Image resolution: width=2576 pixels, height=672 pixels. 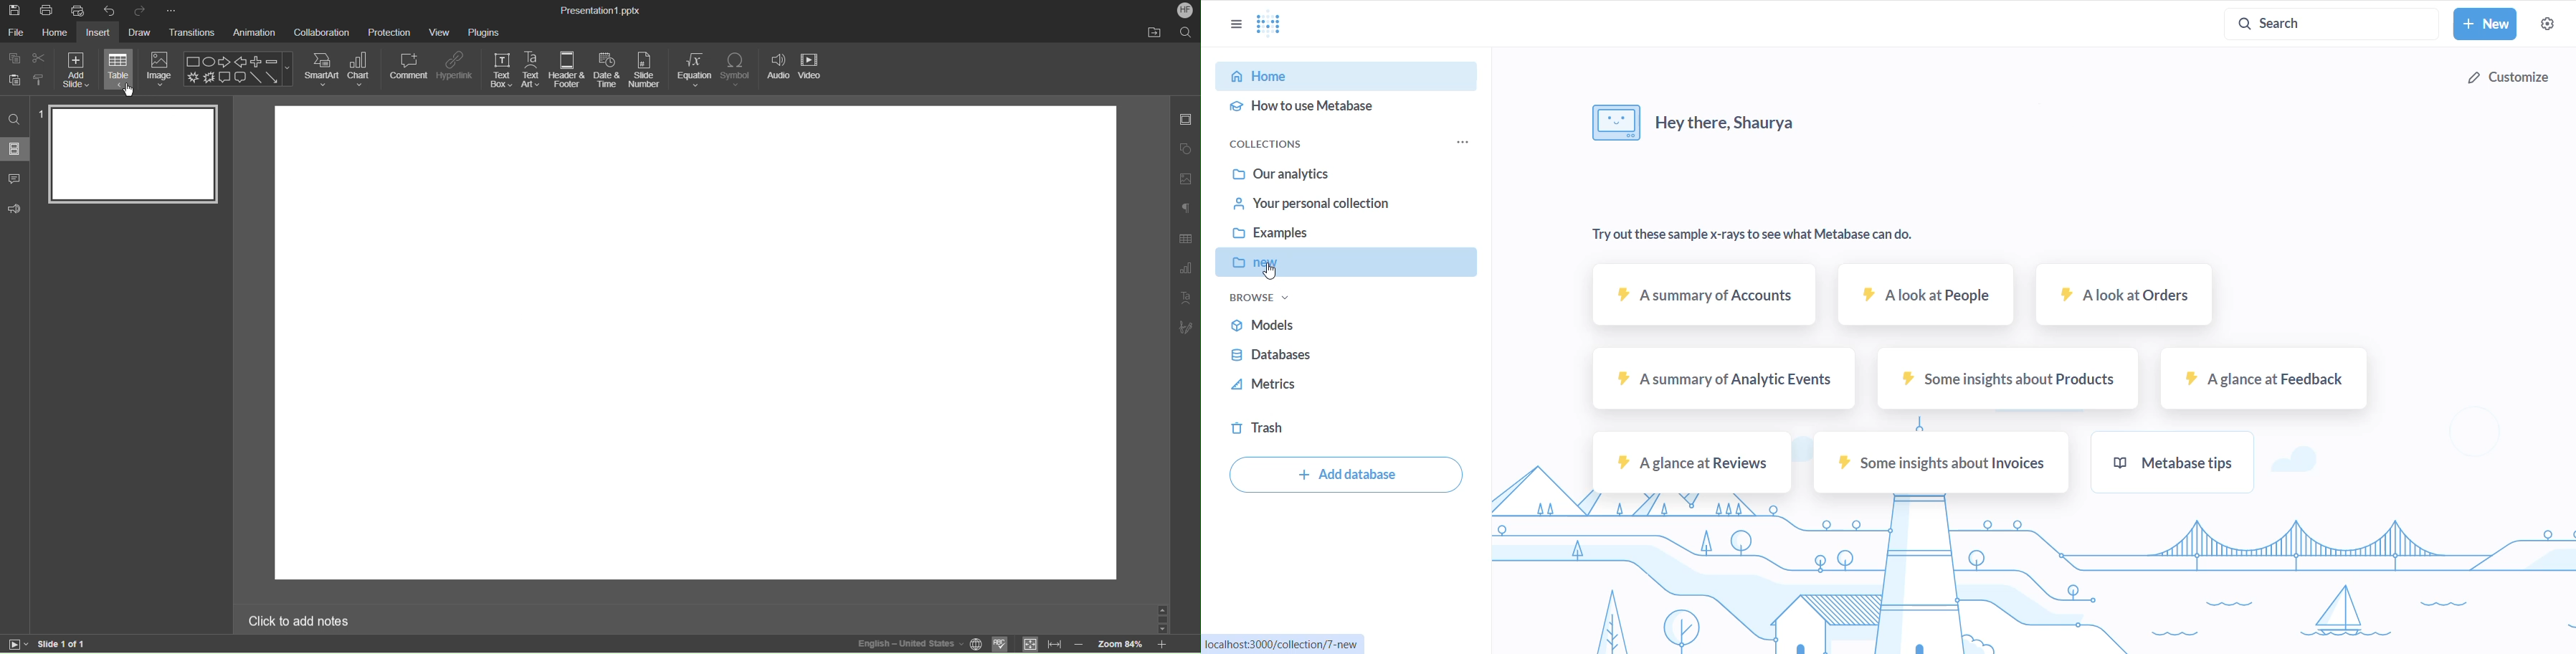 I want to click on fit to slide, so click(x=1030, y=645).